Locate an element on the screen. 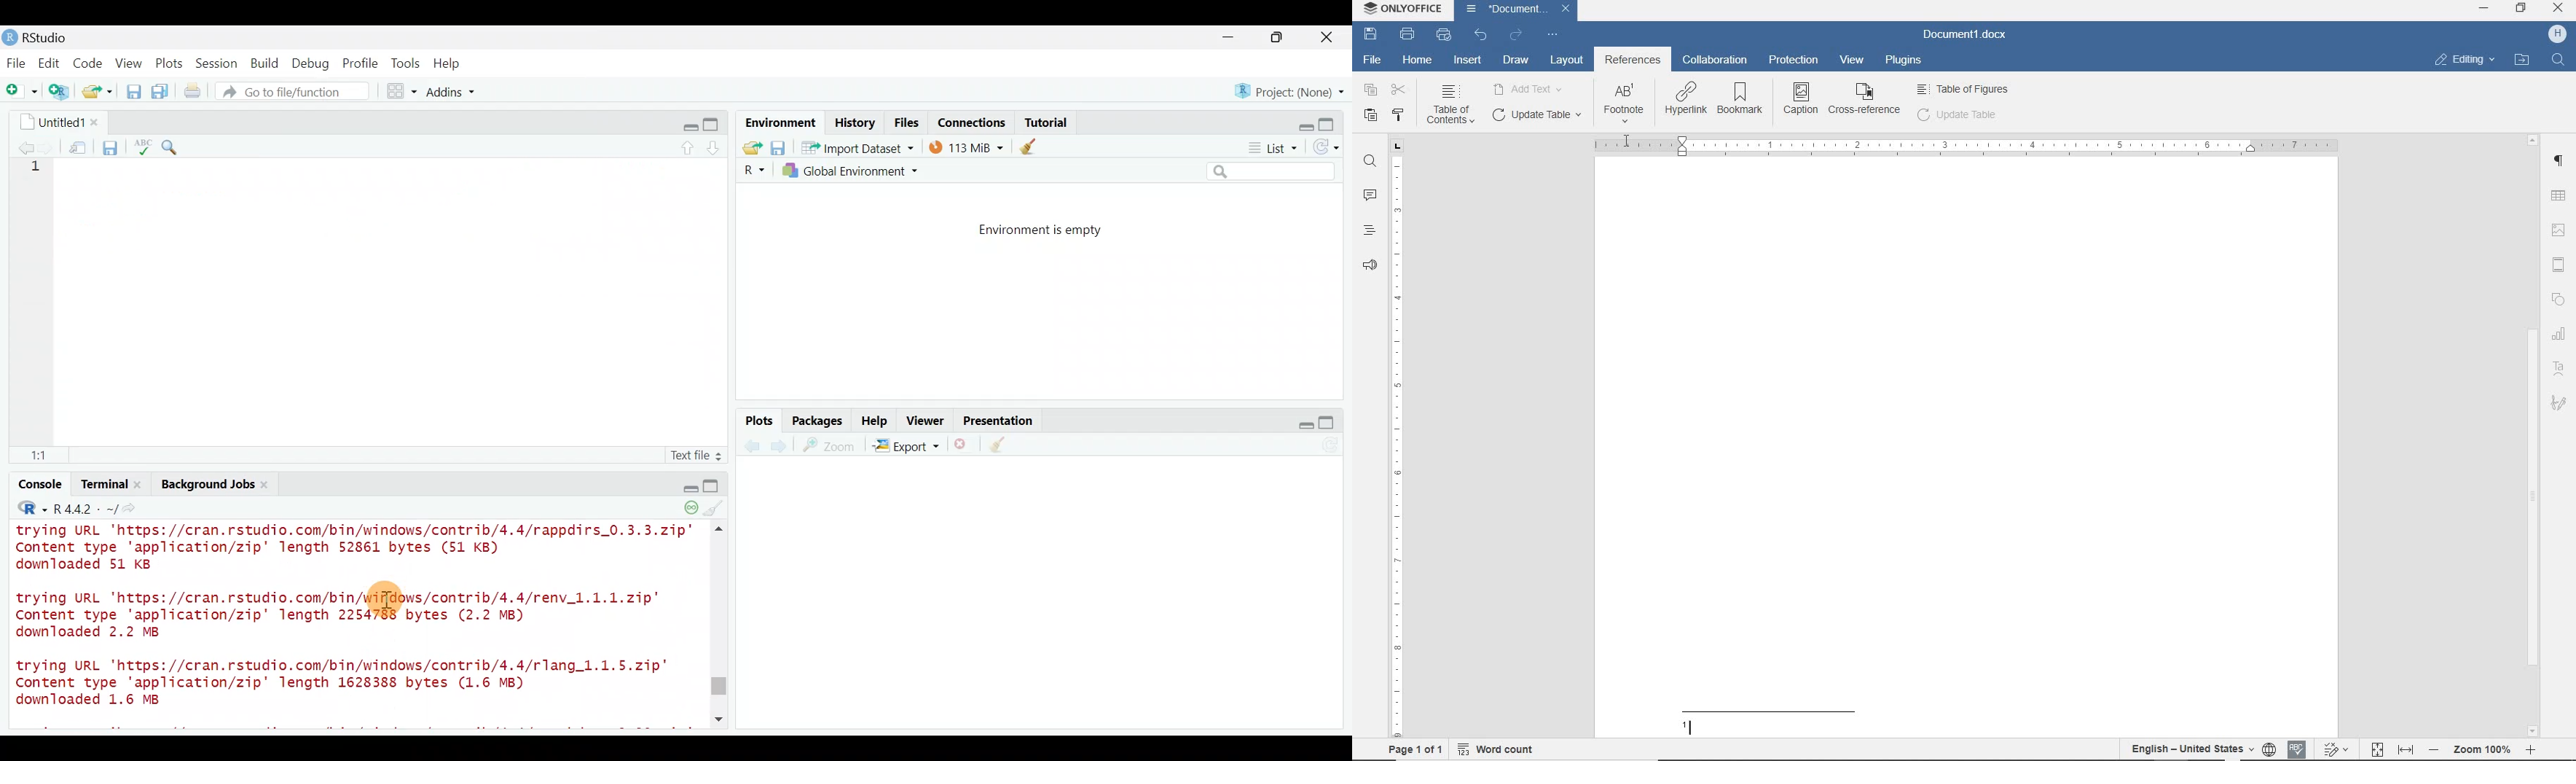 This screenshot has height=784, width=2576. Environment is empty is located at coordinates (1052, 230).